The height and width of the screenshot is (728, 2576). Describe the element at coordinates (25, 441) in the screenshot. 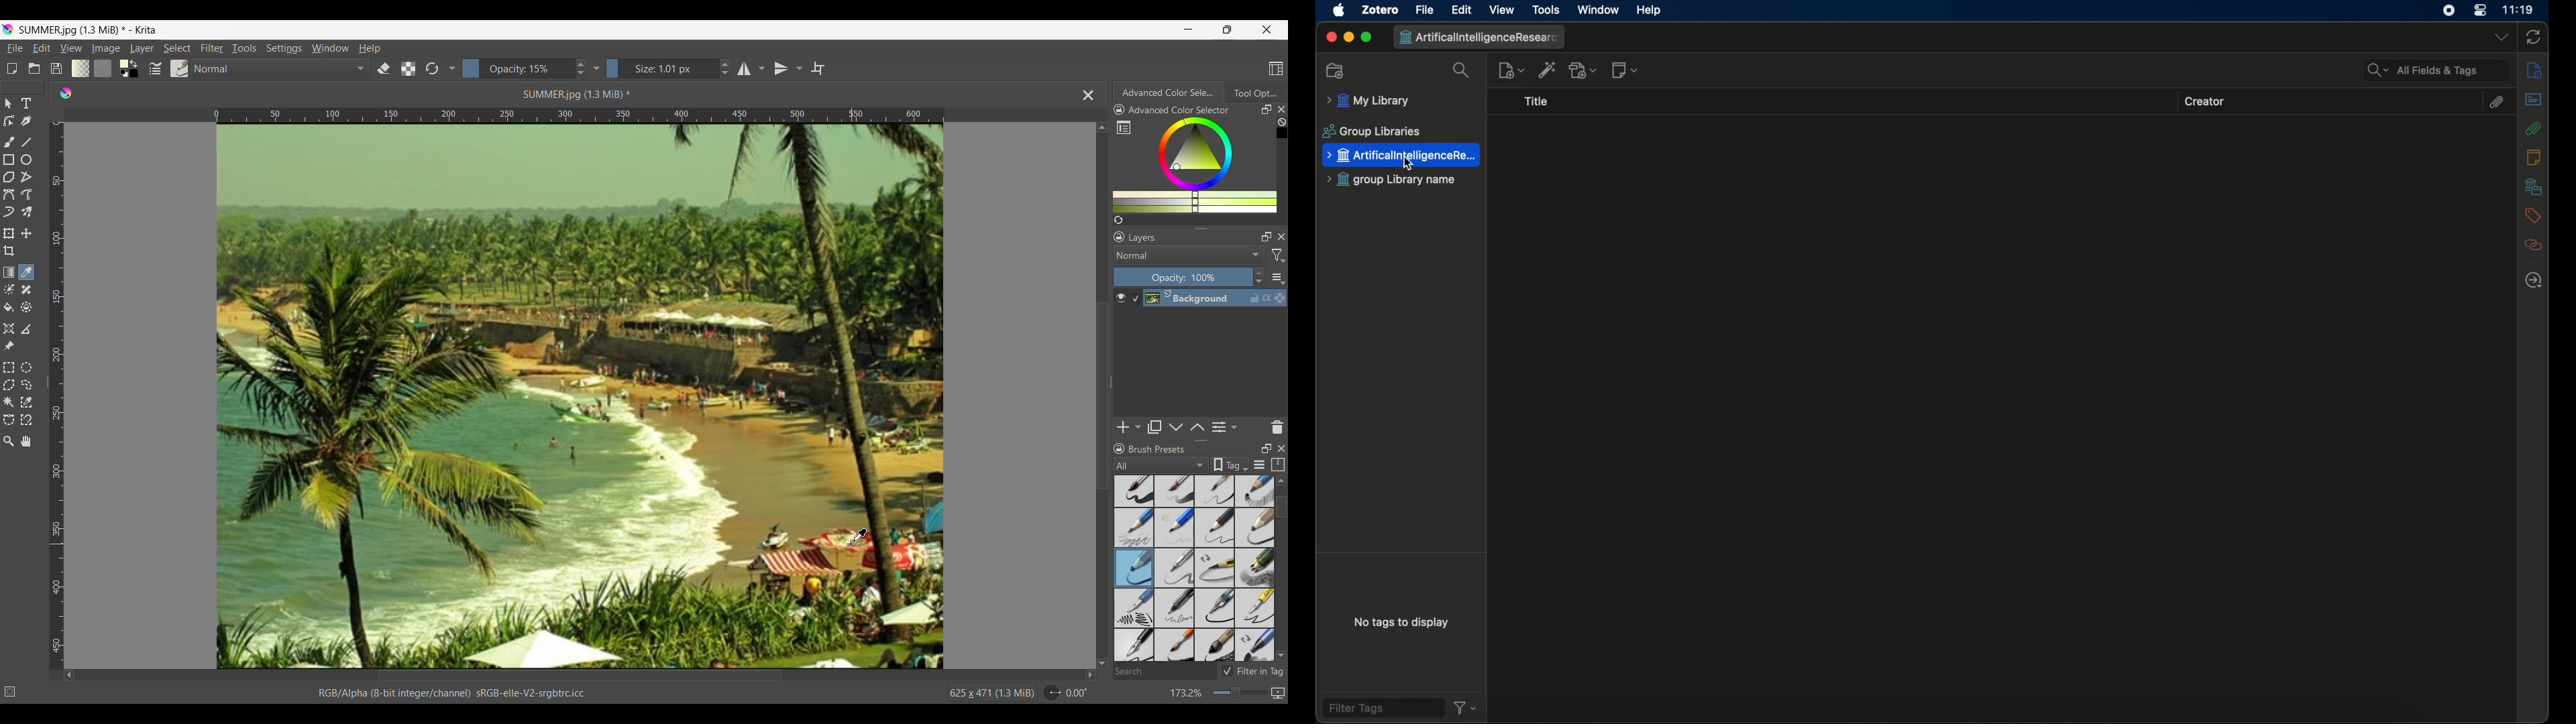

I see `Pan tool` at that location.